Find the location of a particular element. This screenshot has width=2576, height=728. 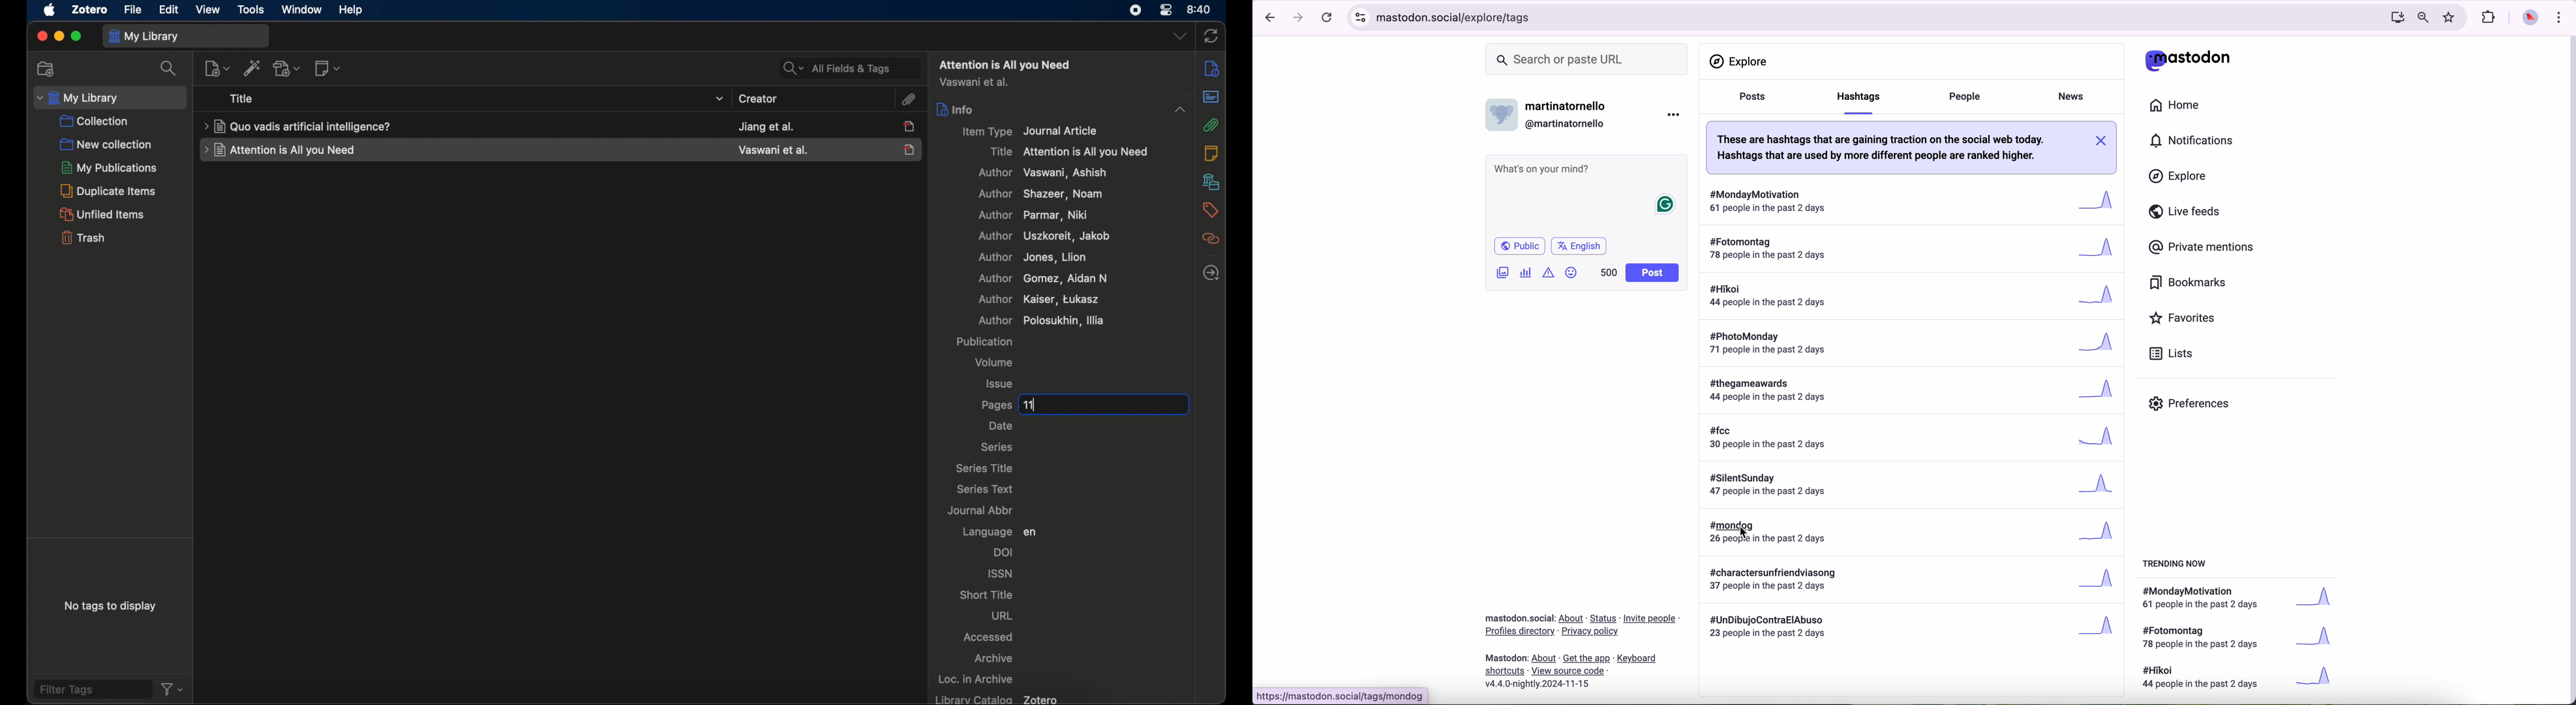

time is located at coordinates (1201, 10).